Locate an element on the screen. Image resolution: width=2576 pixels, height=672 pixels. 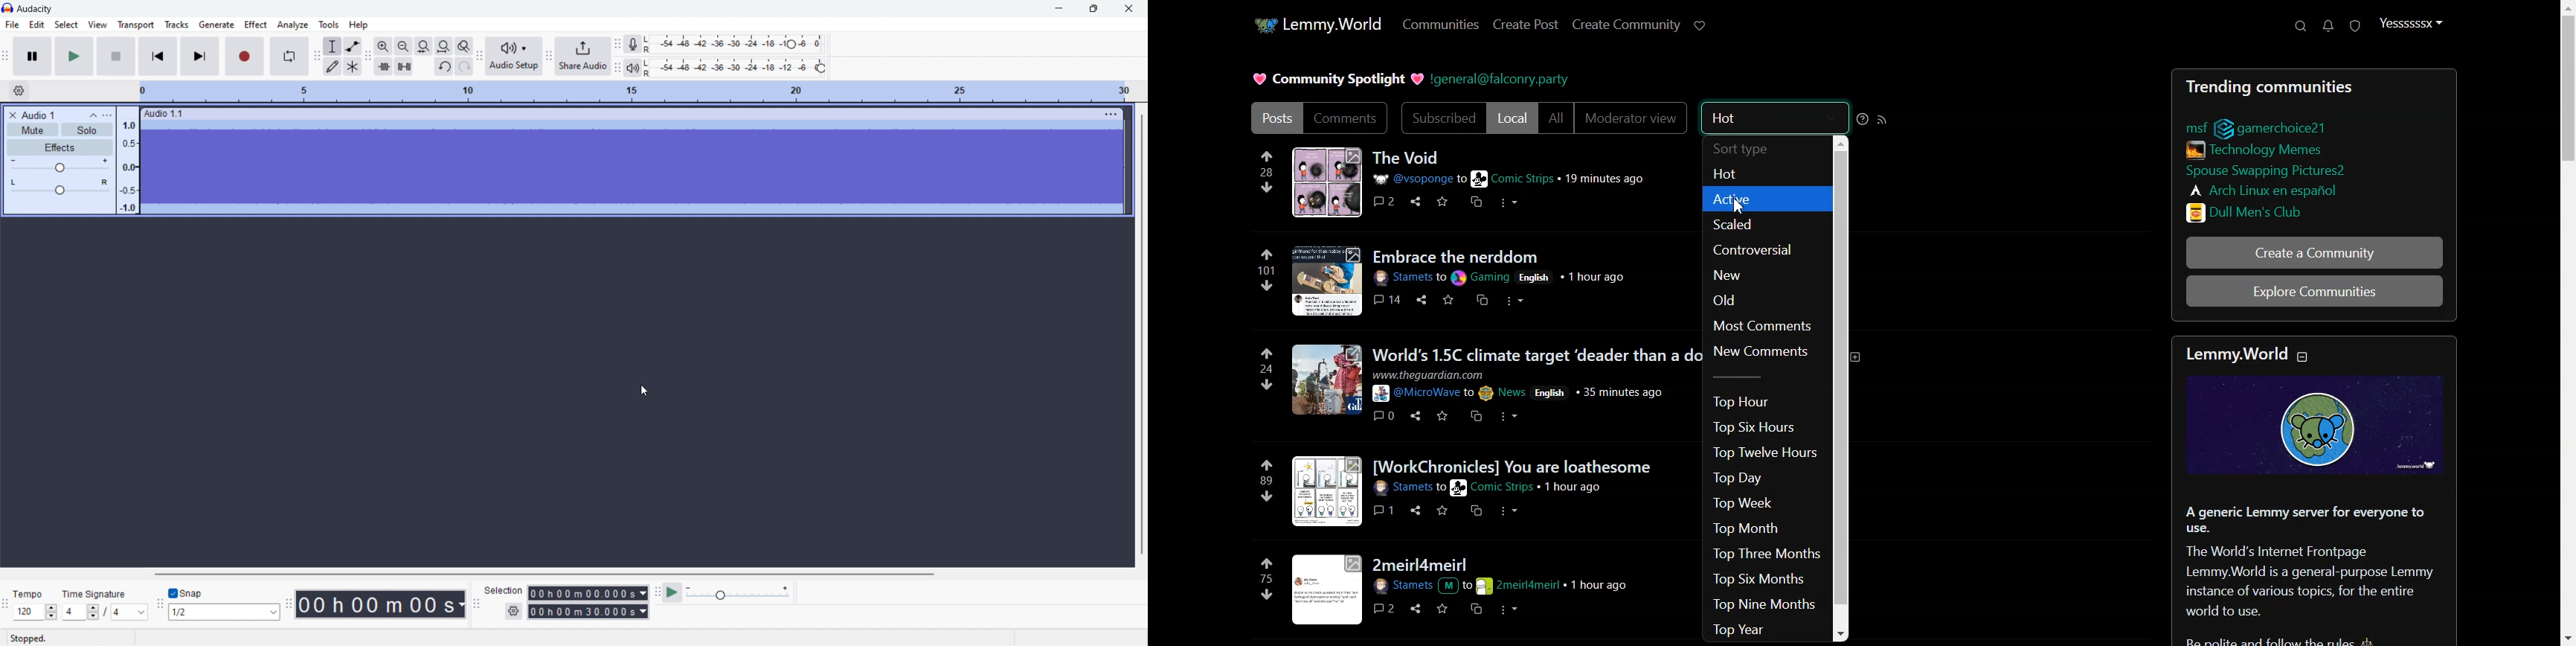
more is located at coordinates (1505, 416).